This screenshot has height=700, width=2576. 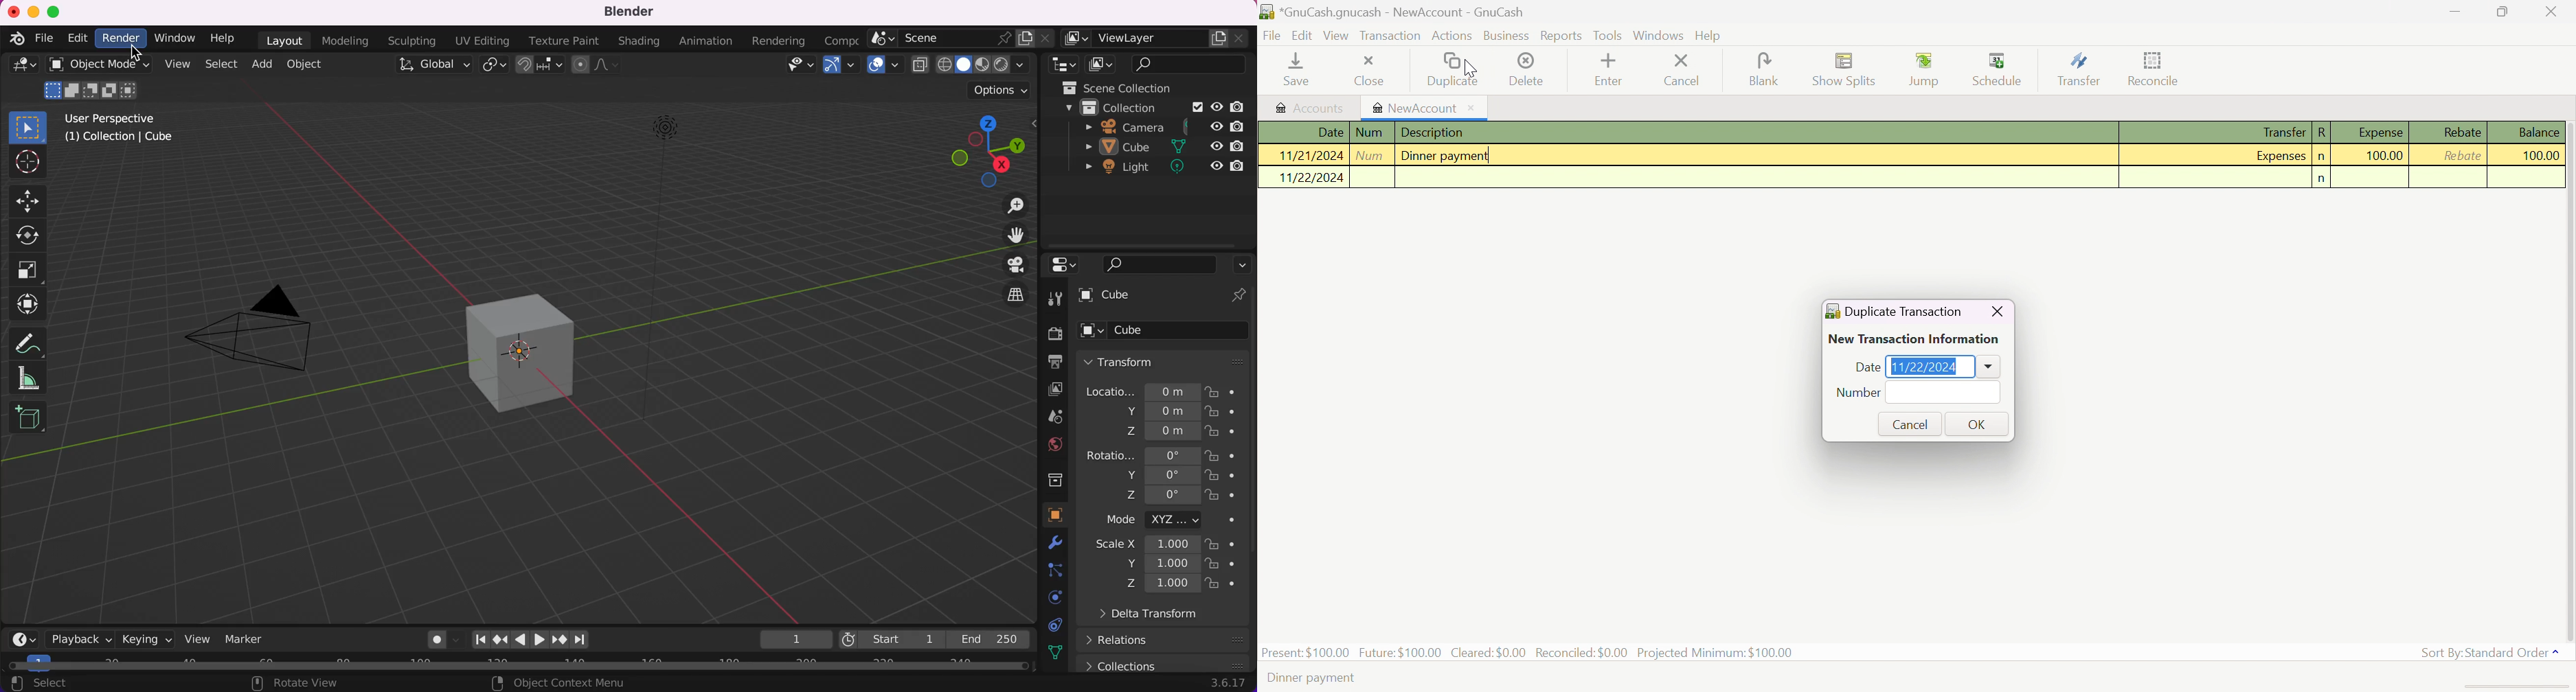 I want to click on OK, so click(x=1978, y=424).